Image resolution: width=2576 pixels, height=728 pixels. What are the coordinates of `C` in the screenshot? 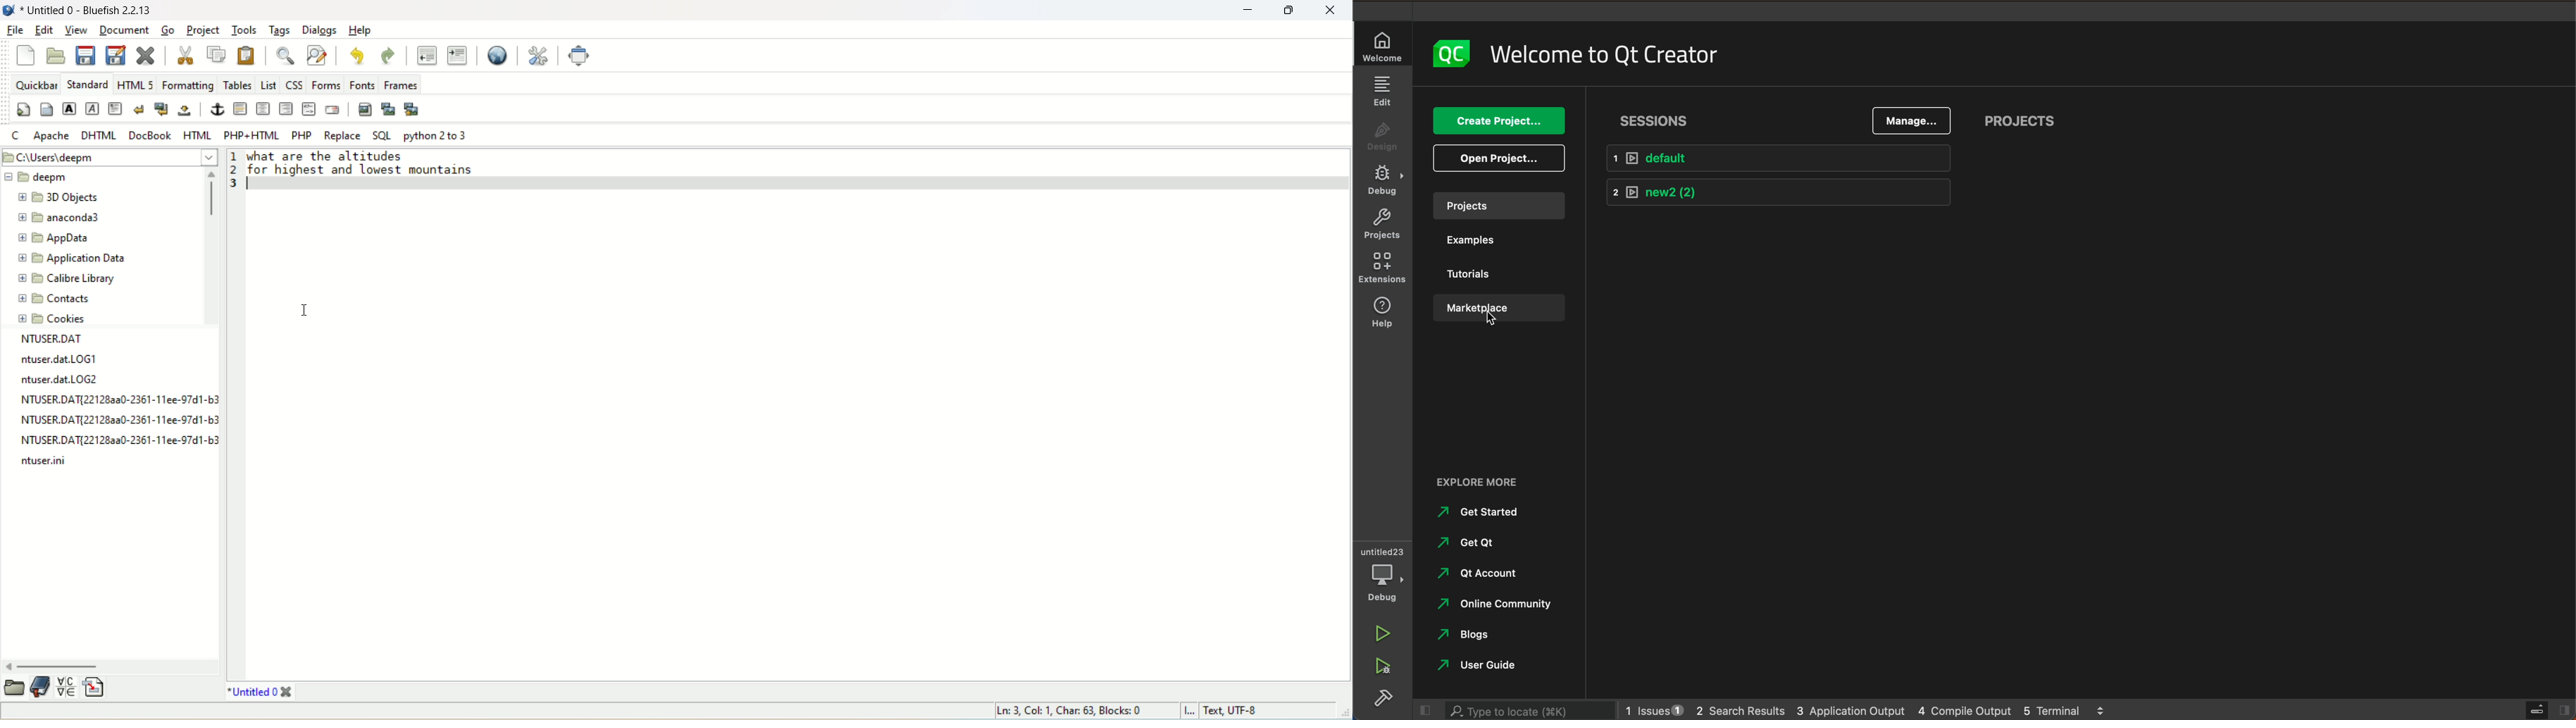 It's located at (15, 135).